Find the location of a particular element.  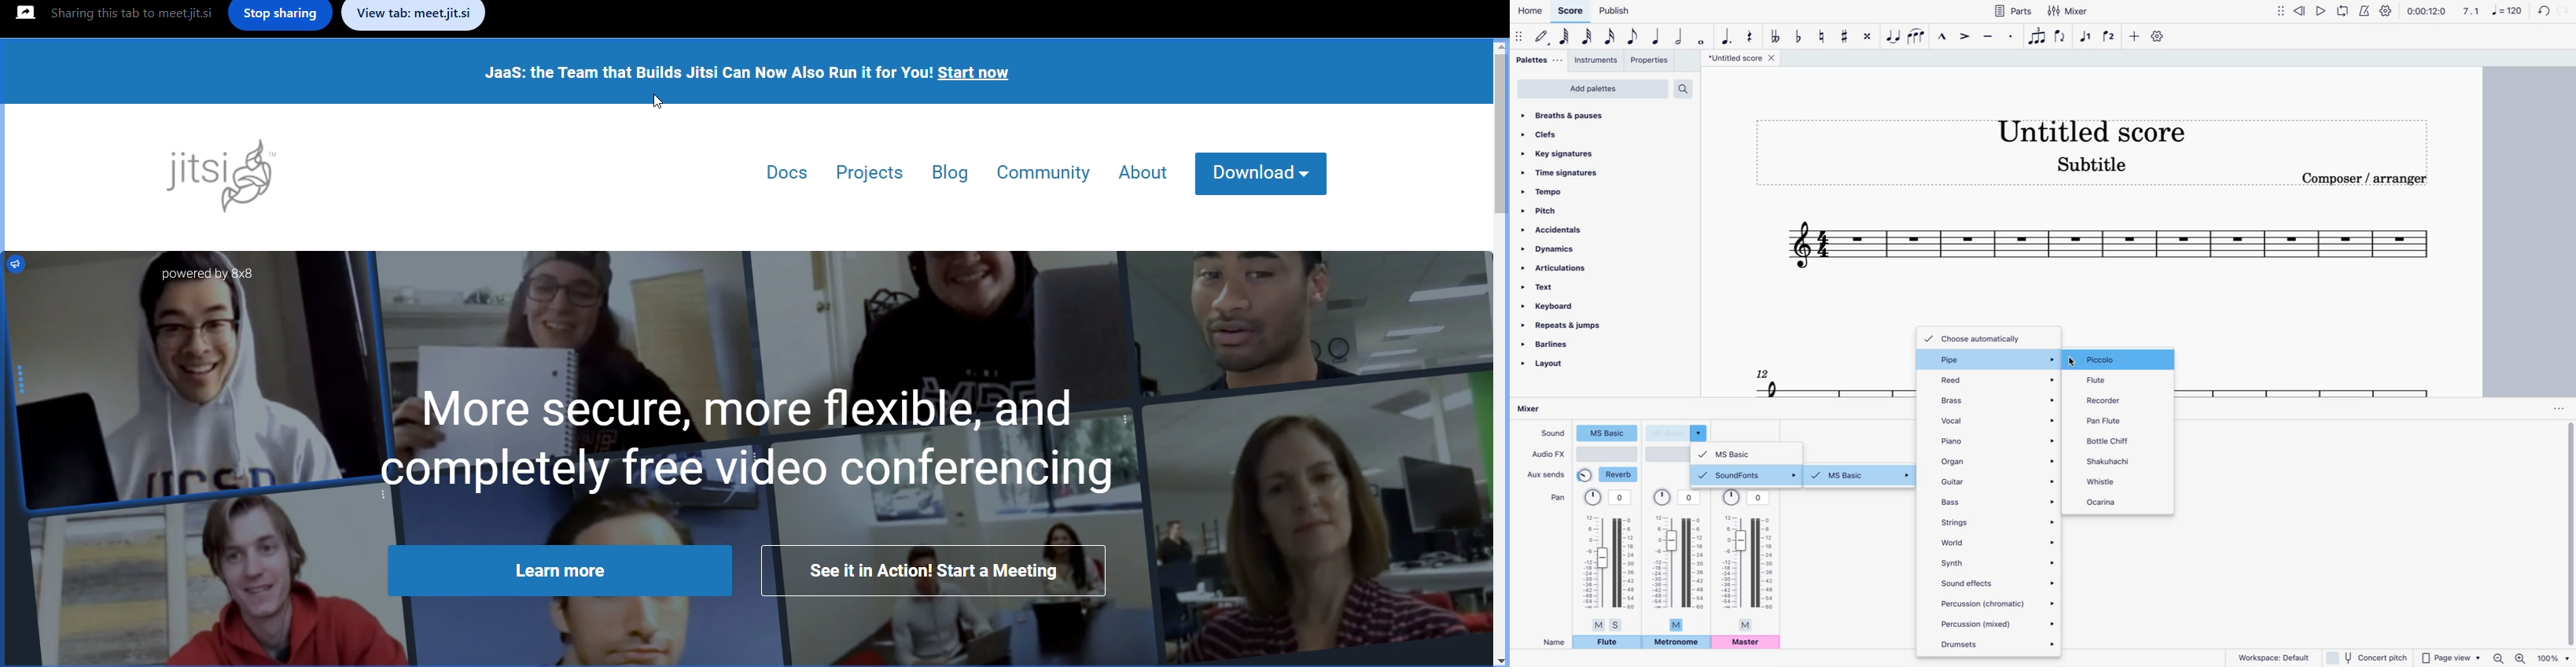

ocarina is located at coordinates (2124, 502).